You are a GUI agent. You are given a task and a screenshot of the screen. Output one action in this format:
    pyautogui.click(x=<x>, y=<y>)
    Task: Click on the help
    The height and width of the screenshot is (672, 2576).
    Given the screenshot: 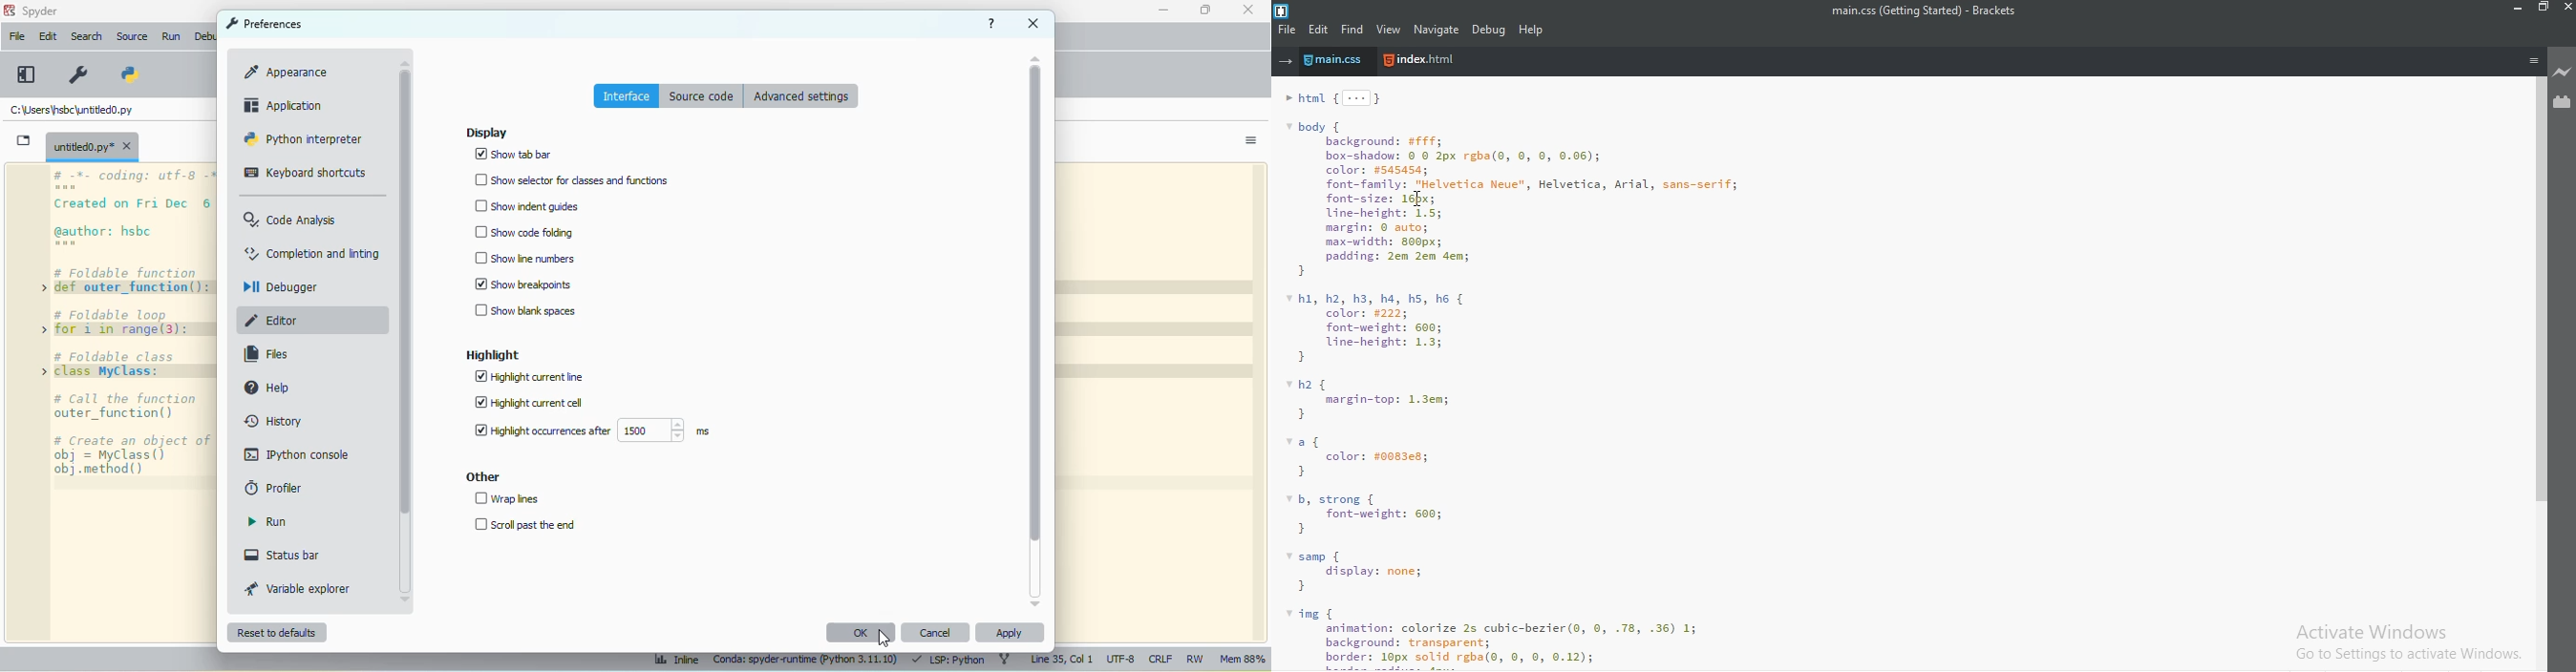 What is the action you would take?
    pyautogui.click(x=994, y=23)
    